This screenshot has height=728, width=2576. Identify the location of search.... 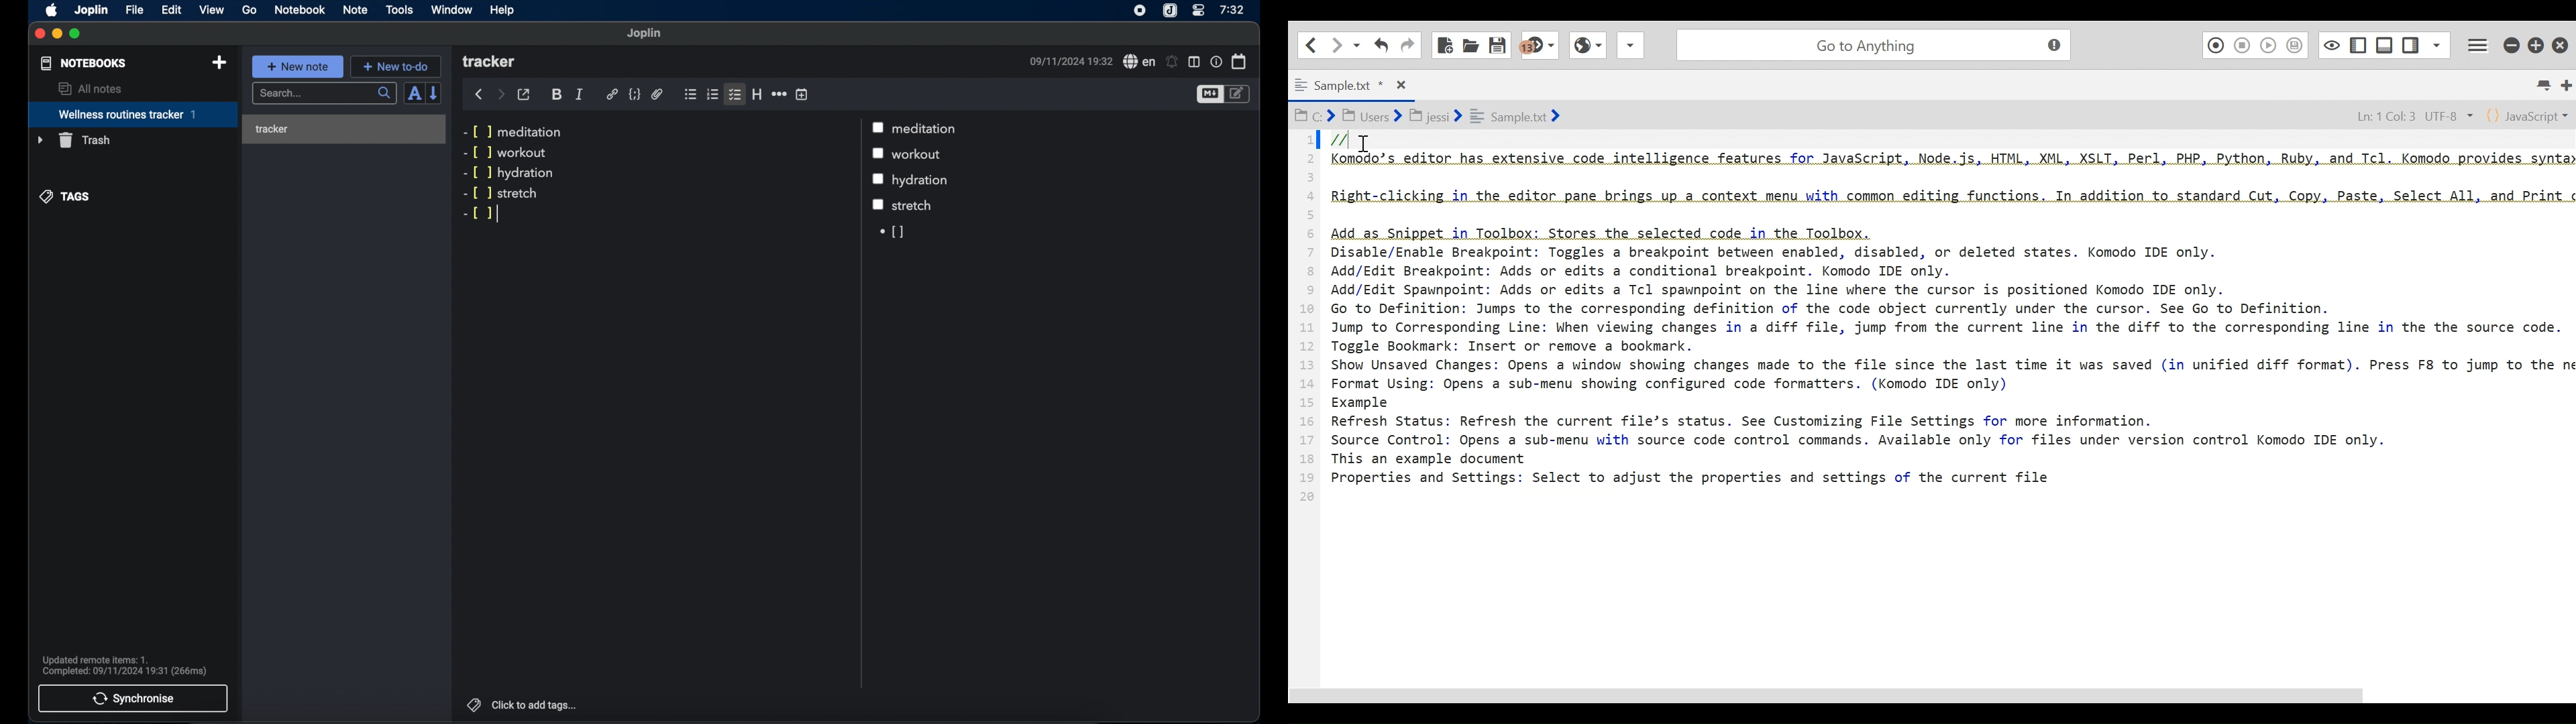
(325, 94).